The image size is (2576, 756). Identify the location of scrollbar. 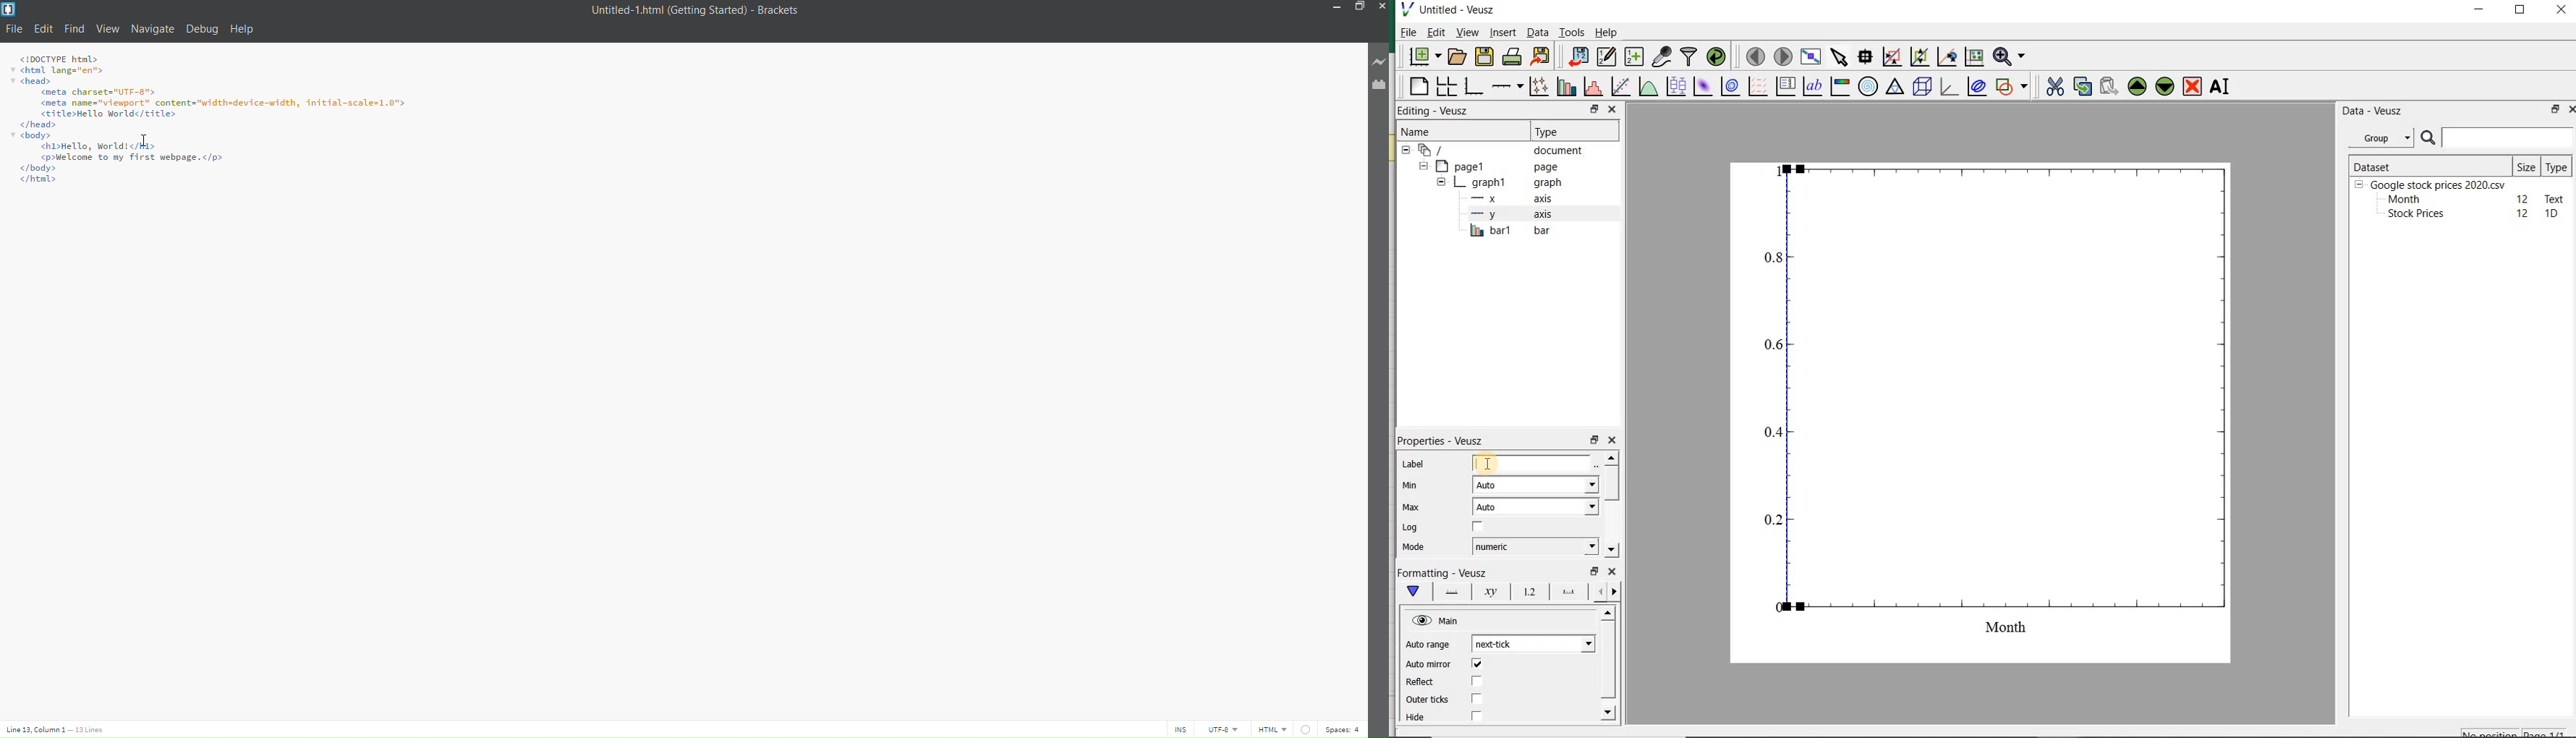
(1611, 505).